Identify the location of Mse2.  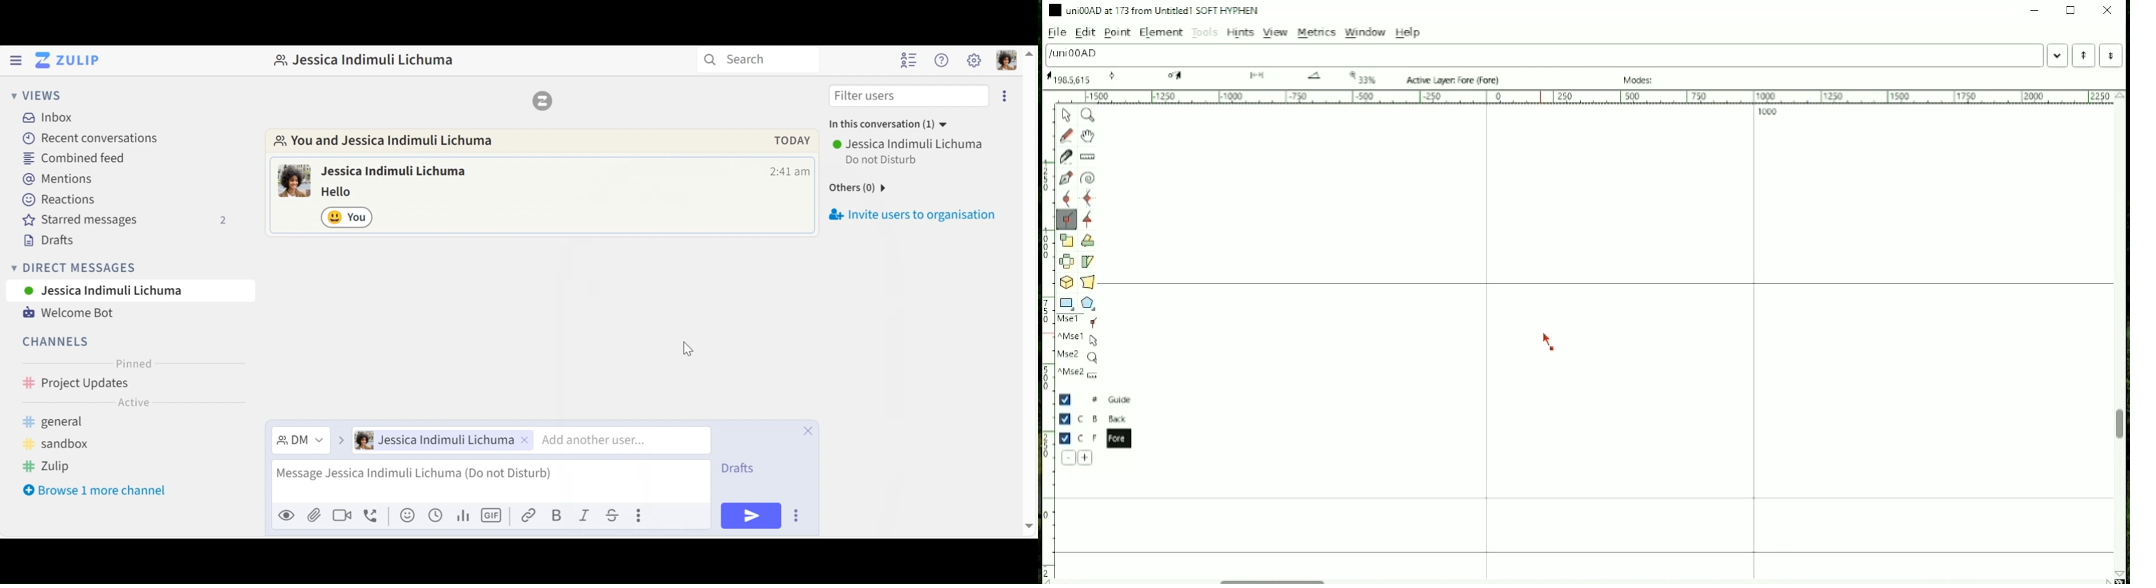
(1079, 357).